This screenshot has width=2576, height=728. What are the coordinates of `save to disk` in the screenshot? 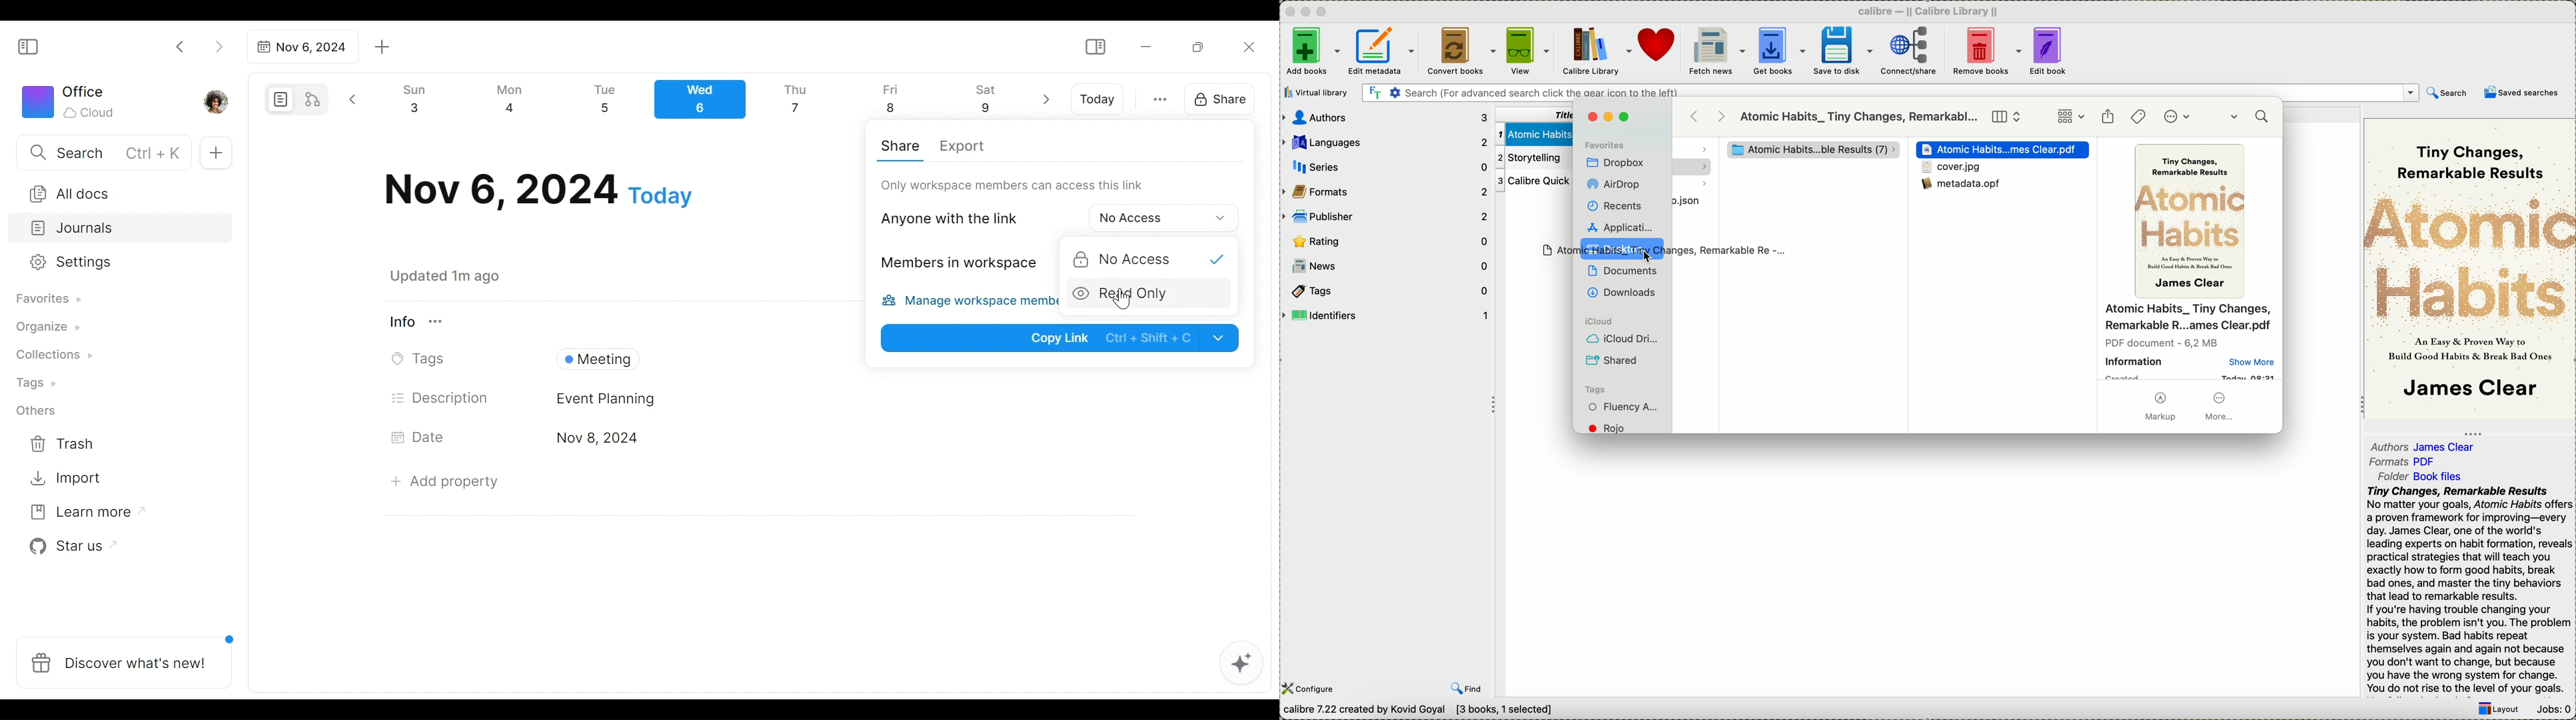 It's located at (1843, 51).